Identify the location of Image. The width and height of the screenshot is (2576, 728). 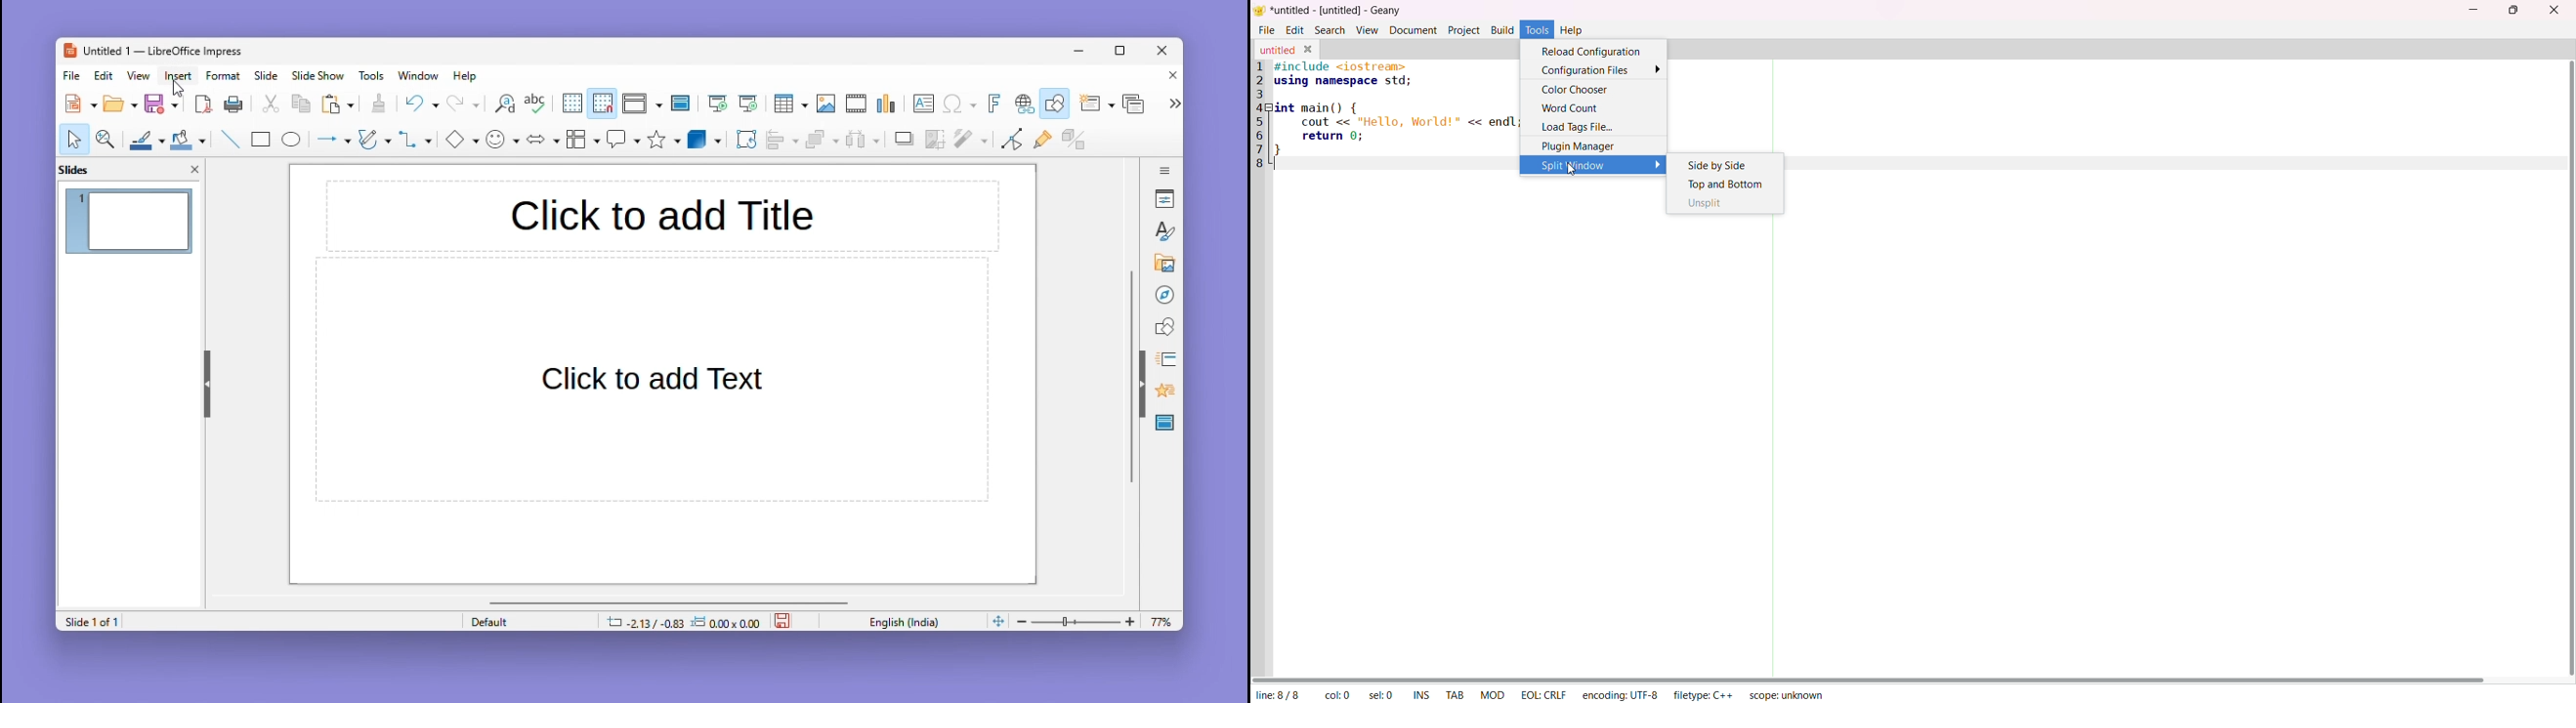
(825, 104).